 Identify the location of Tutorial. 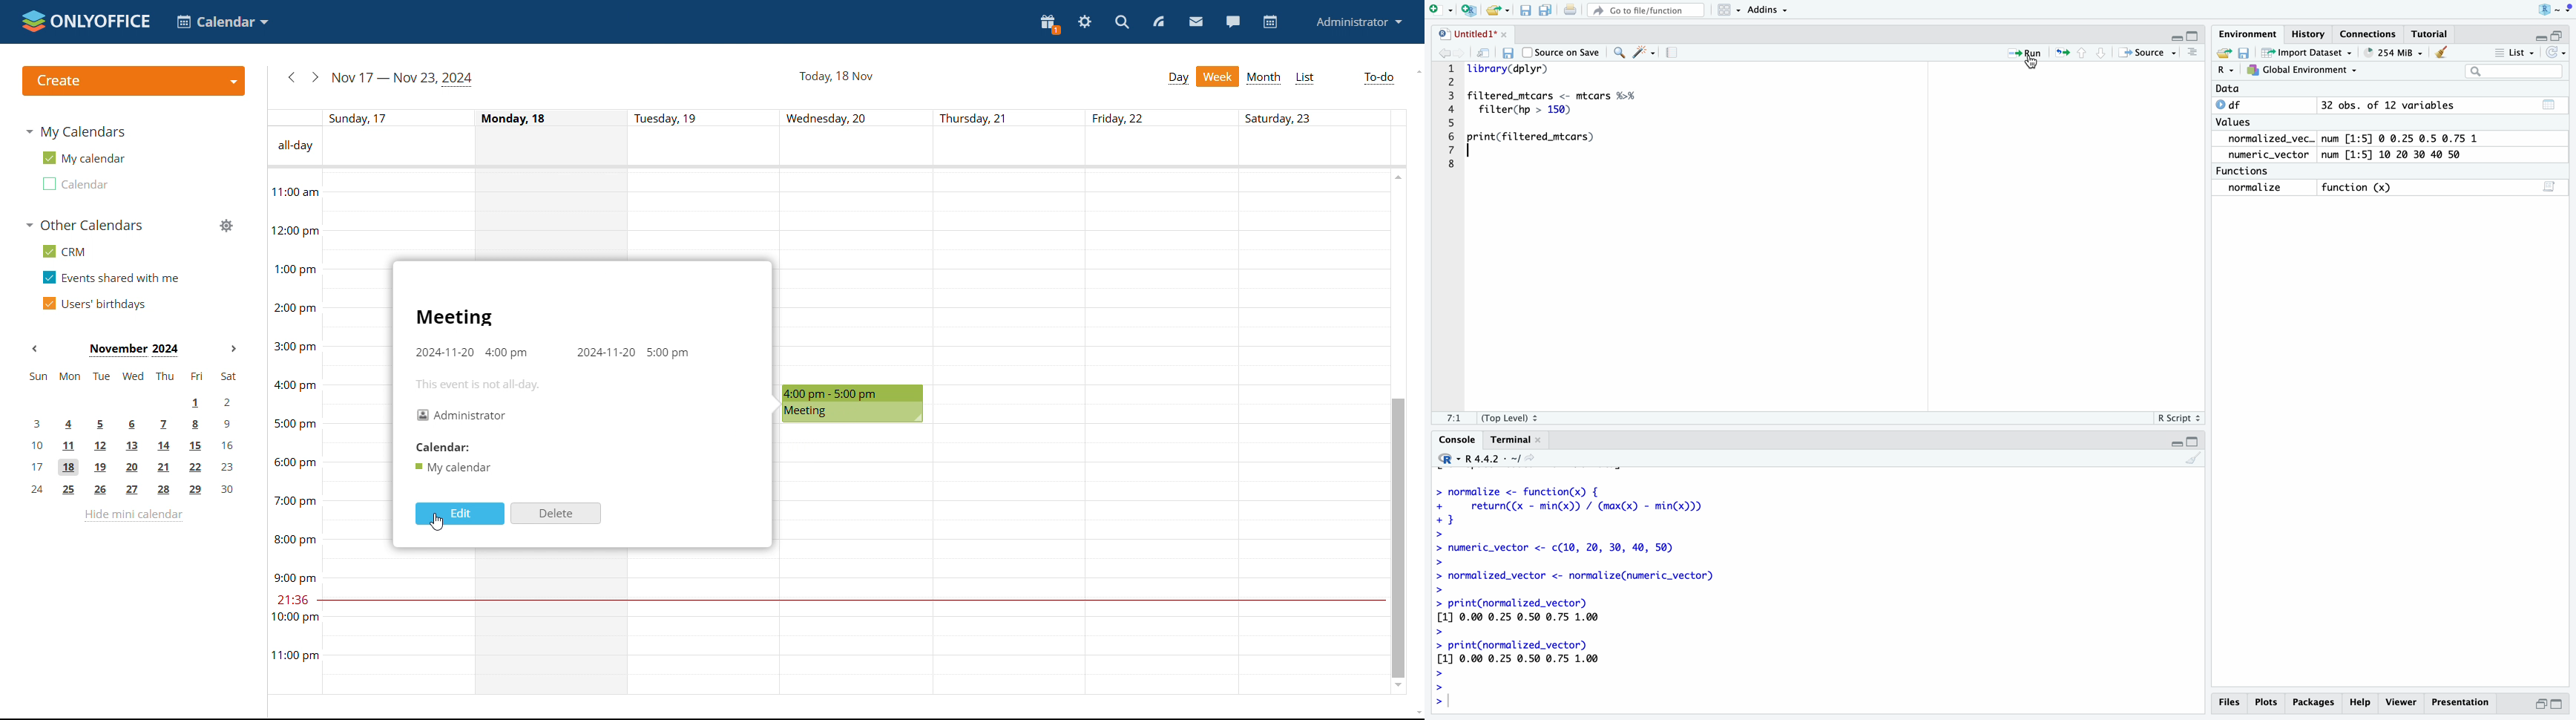
(2432, 35).